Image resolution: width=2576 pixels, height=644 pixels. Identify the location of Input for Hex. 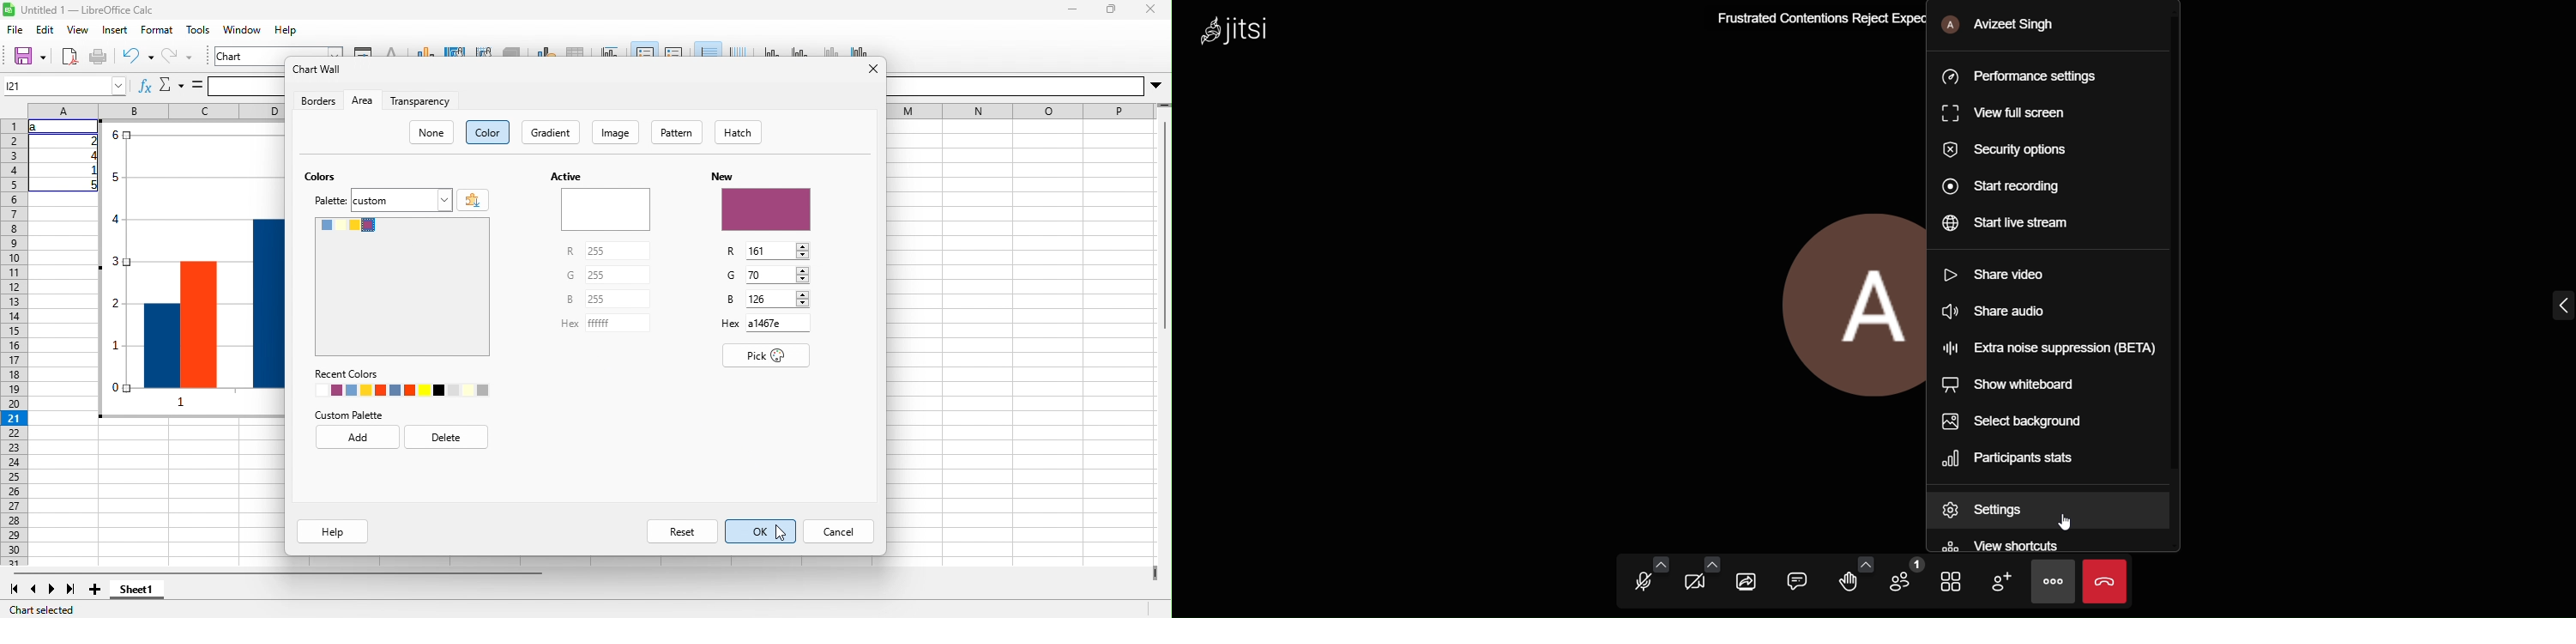
(618, 323).